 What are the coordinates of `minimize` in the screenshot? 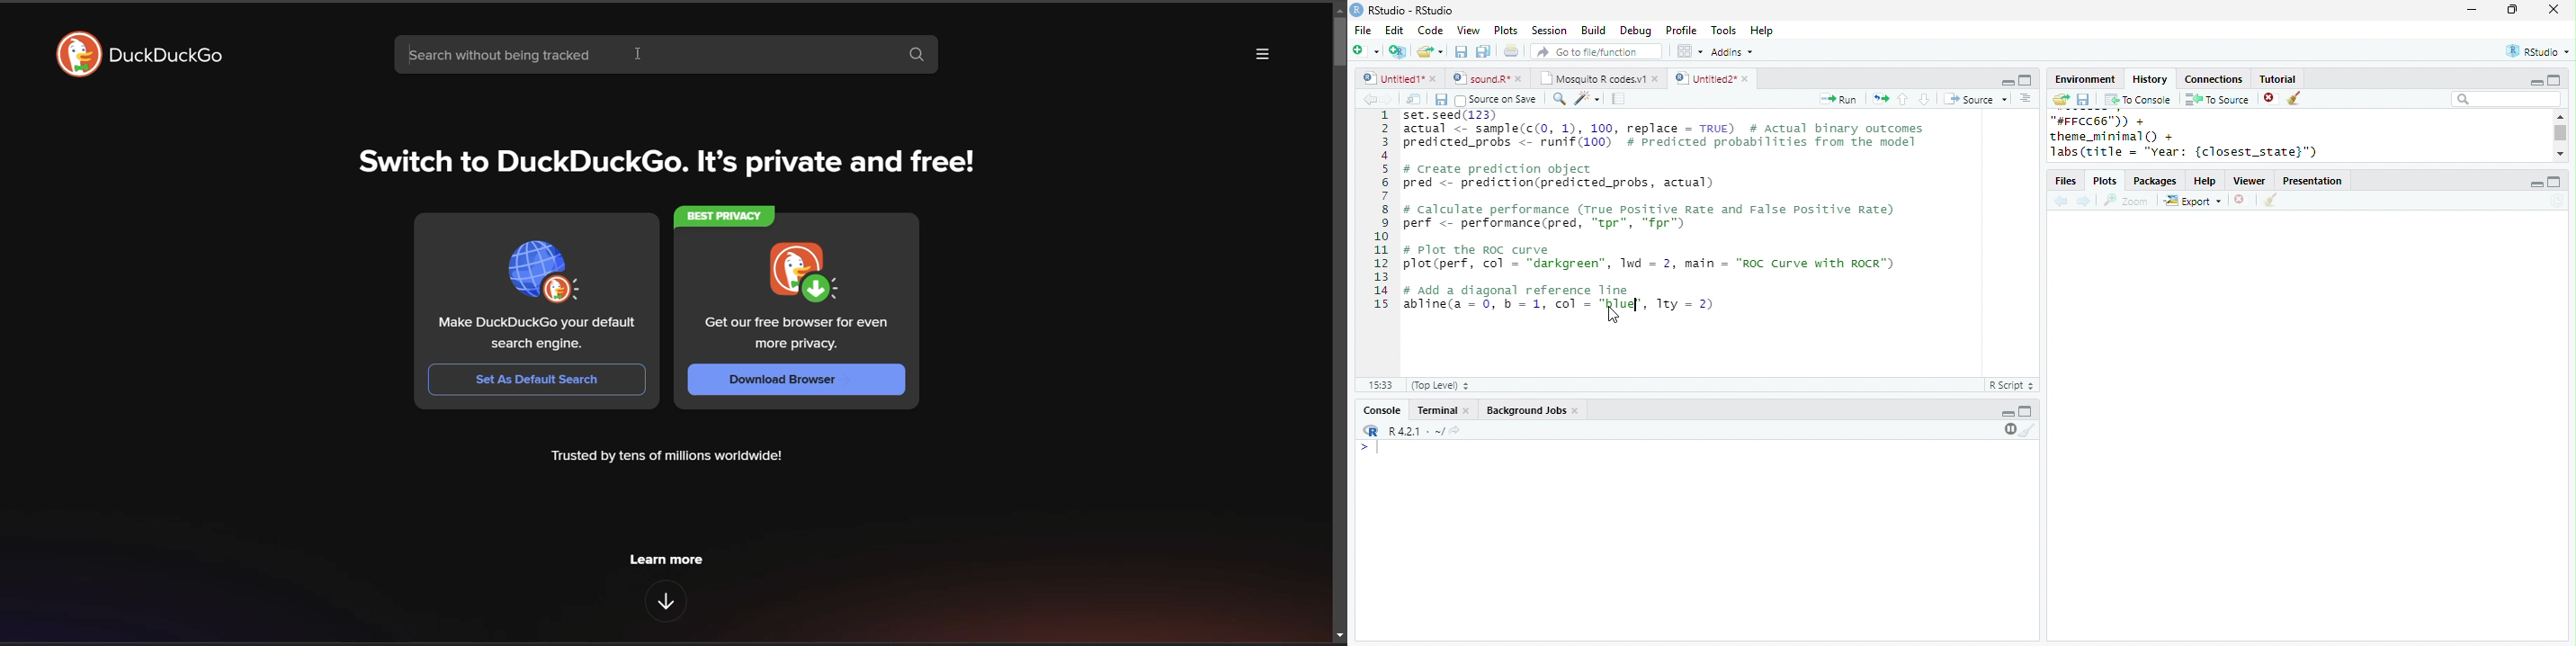 It's located at (2536, 184).